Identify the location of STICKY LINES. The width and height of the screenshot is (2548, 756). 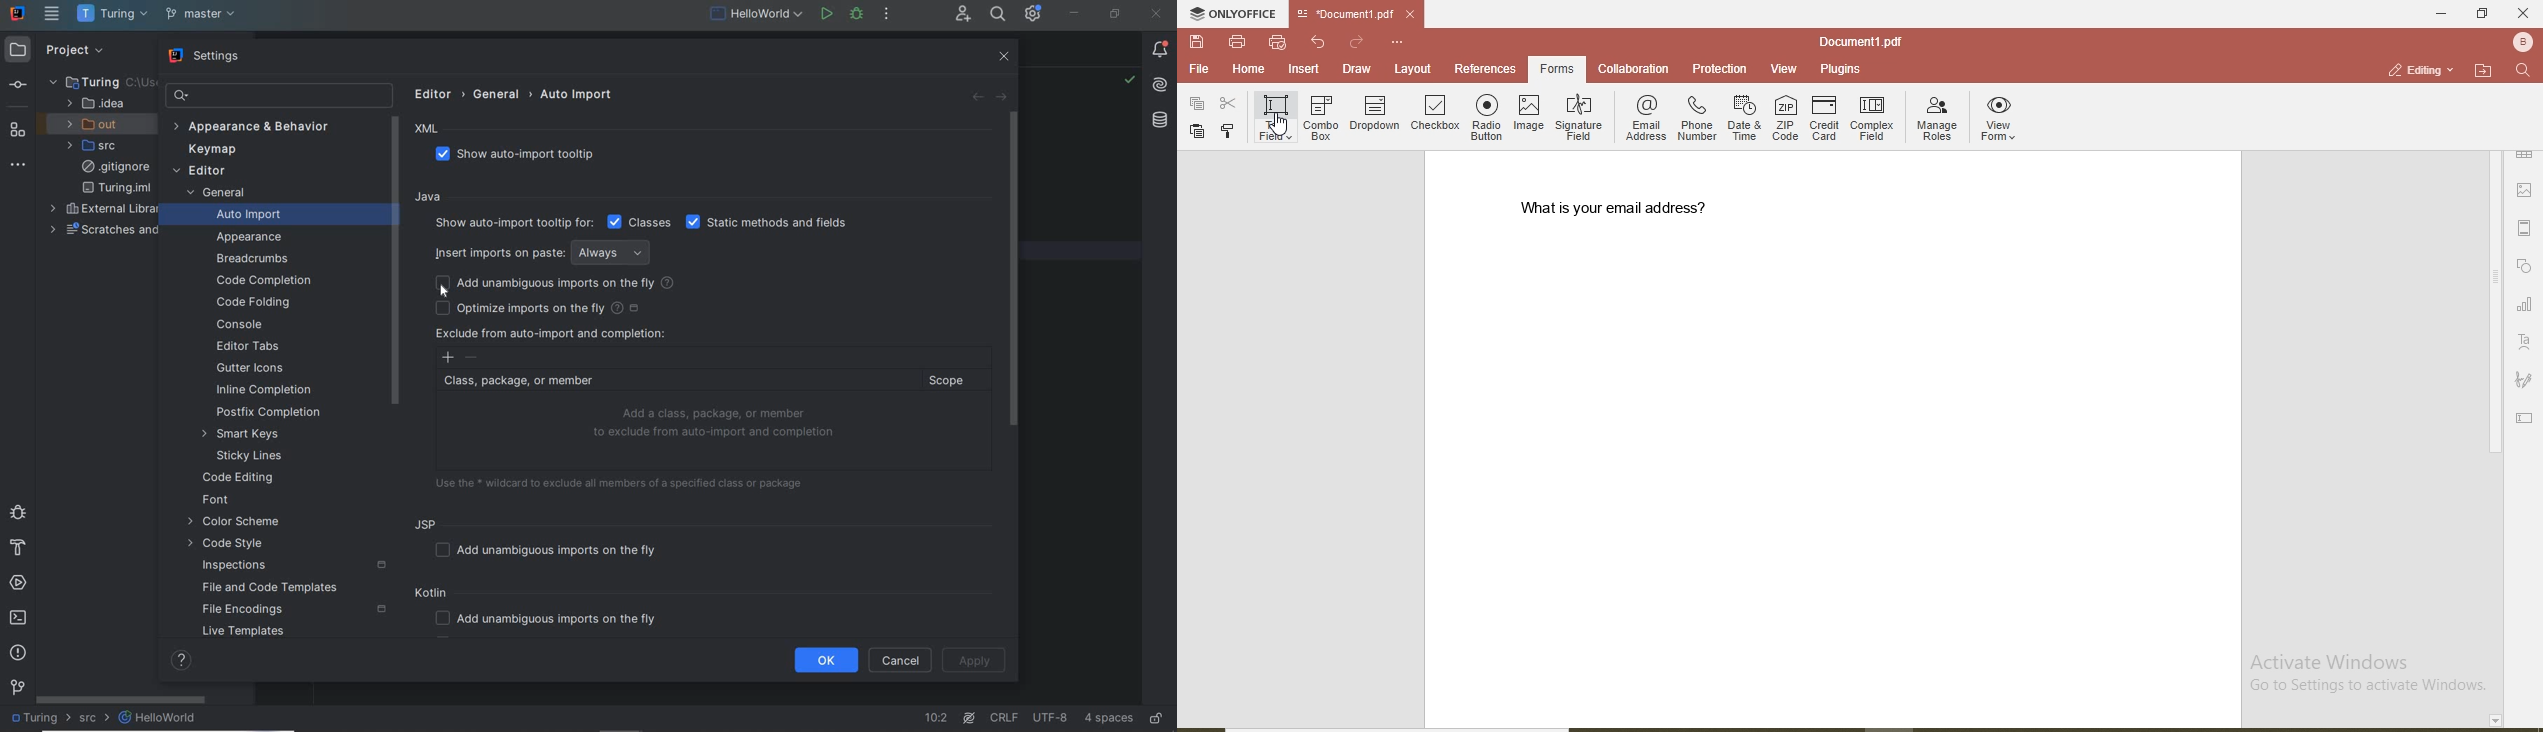
(251, 456).